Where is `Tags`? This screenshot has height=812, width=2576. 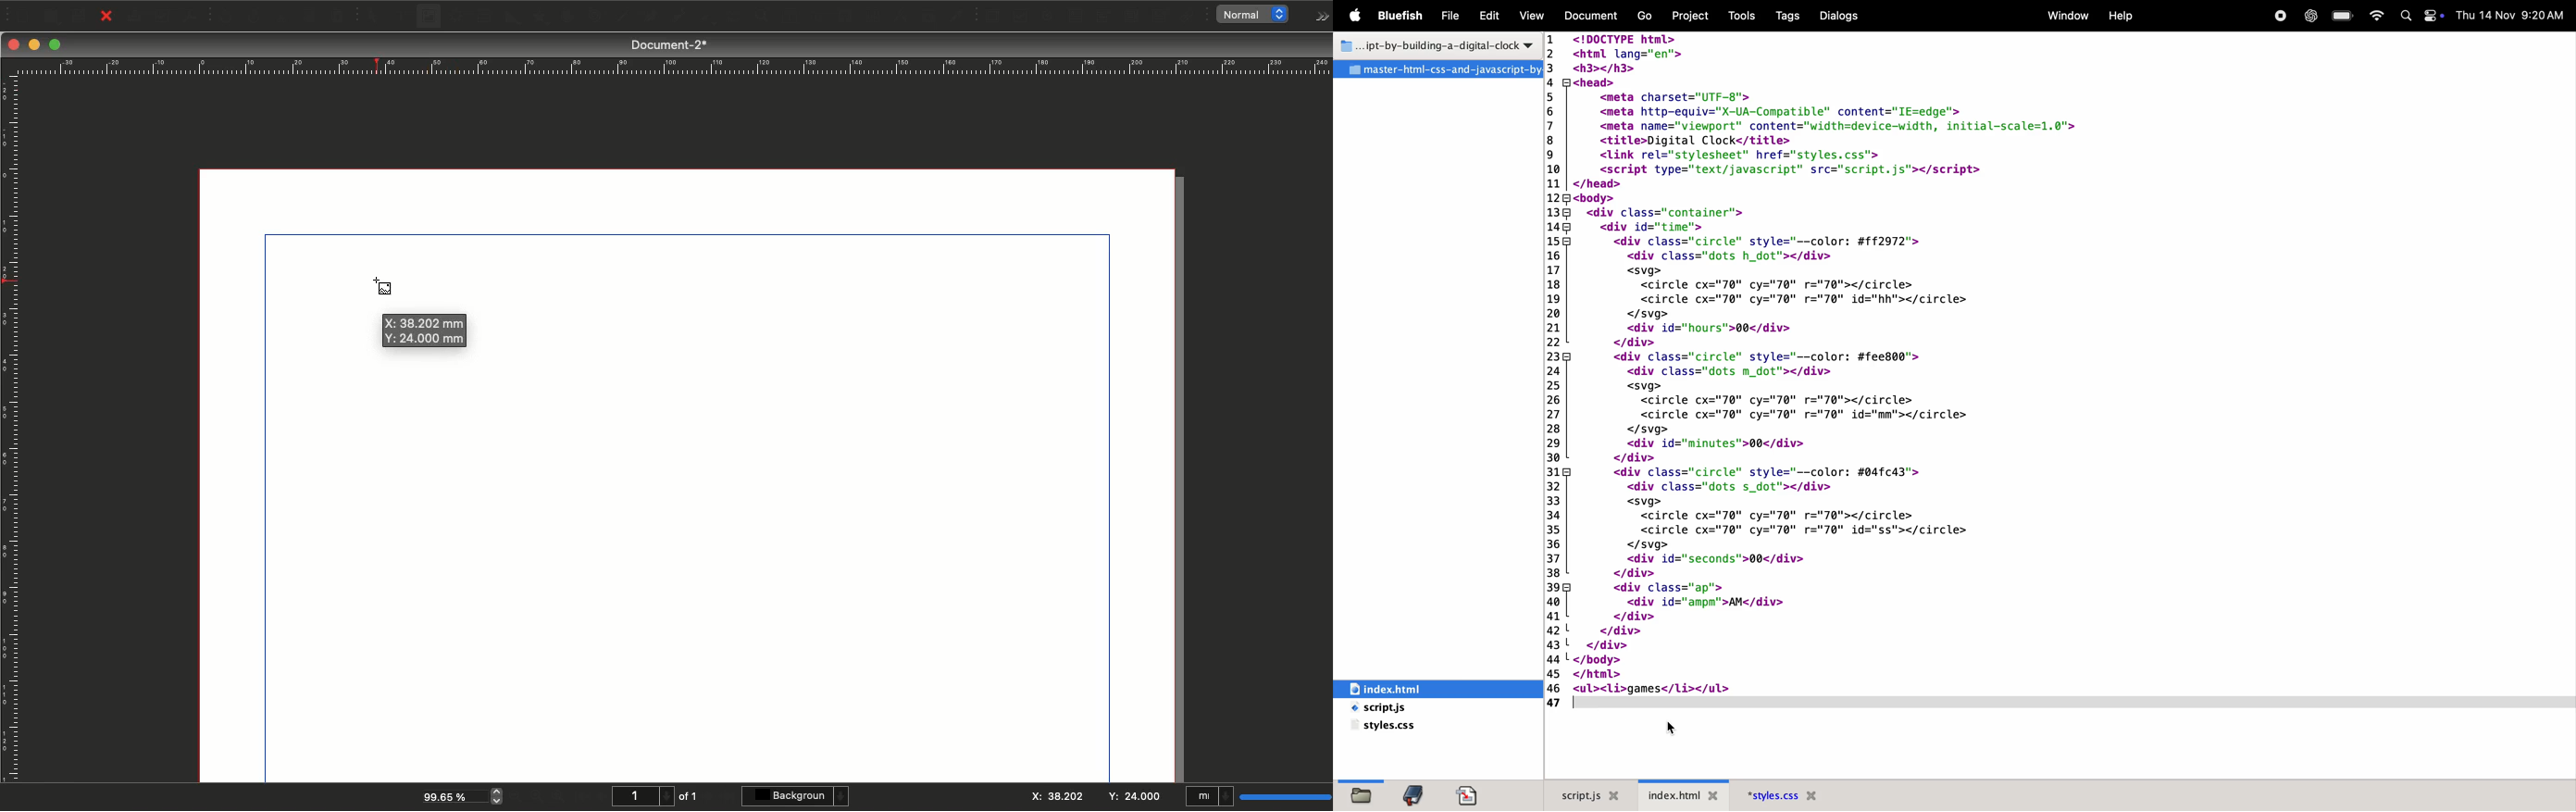
Tags is located at coordinates (1785, 16).